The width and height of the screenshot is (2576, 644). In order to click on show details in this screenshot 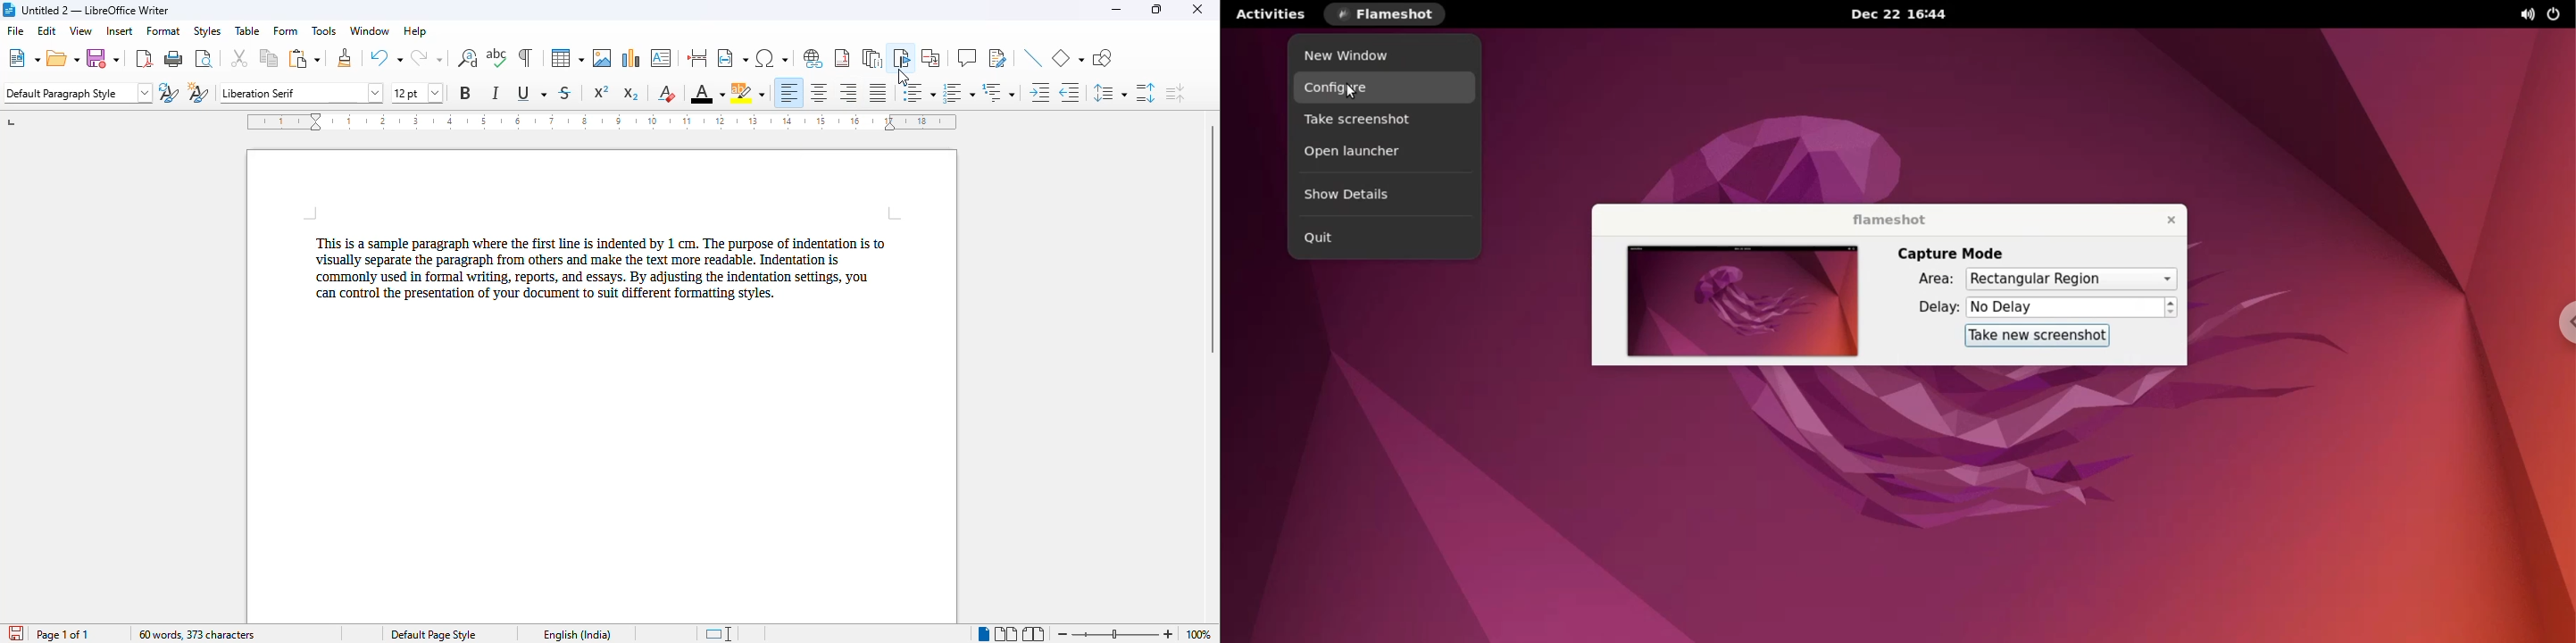, I will do `click(1386, 191)`.